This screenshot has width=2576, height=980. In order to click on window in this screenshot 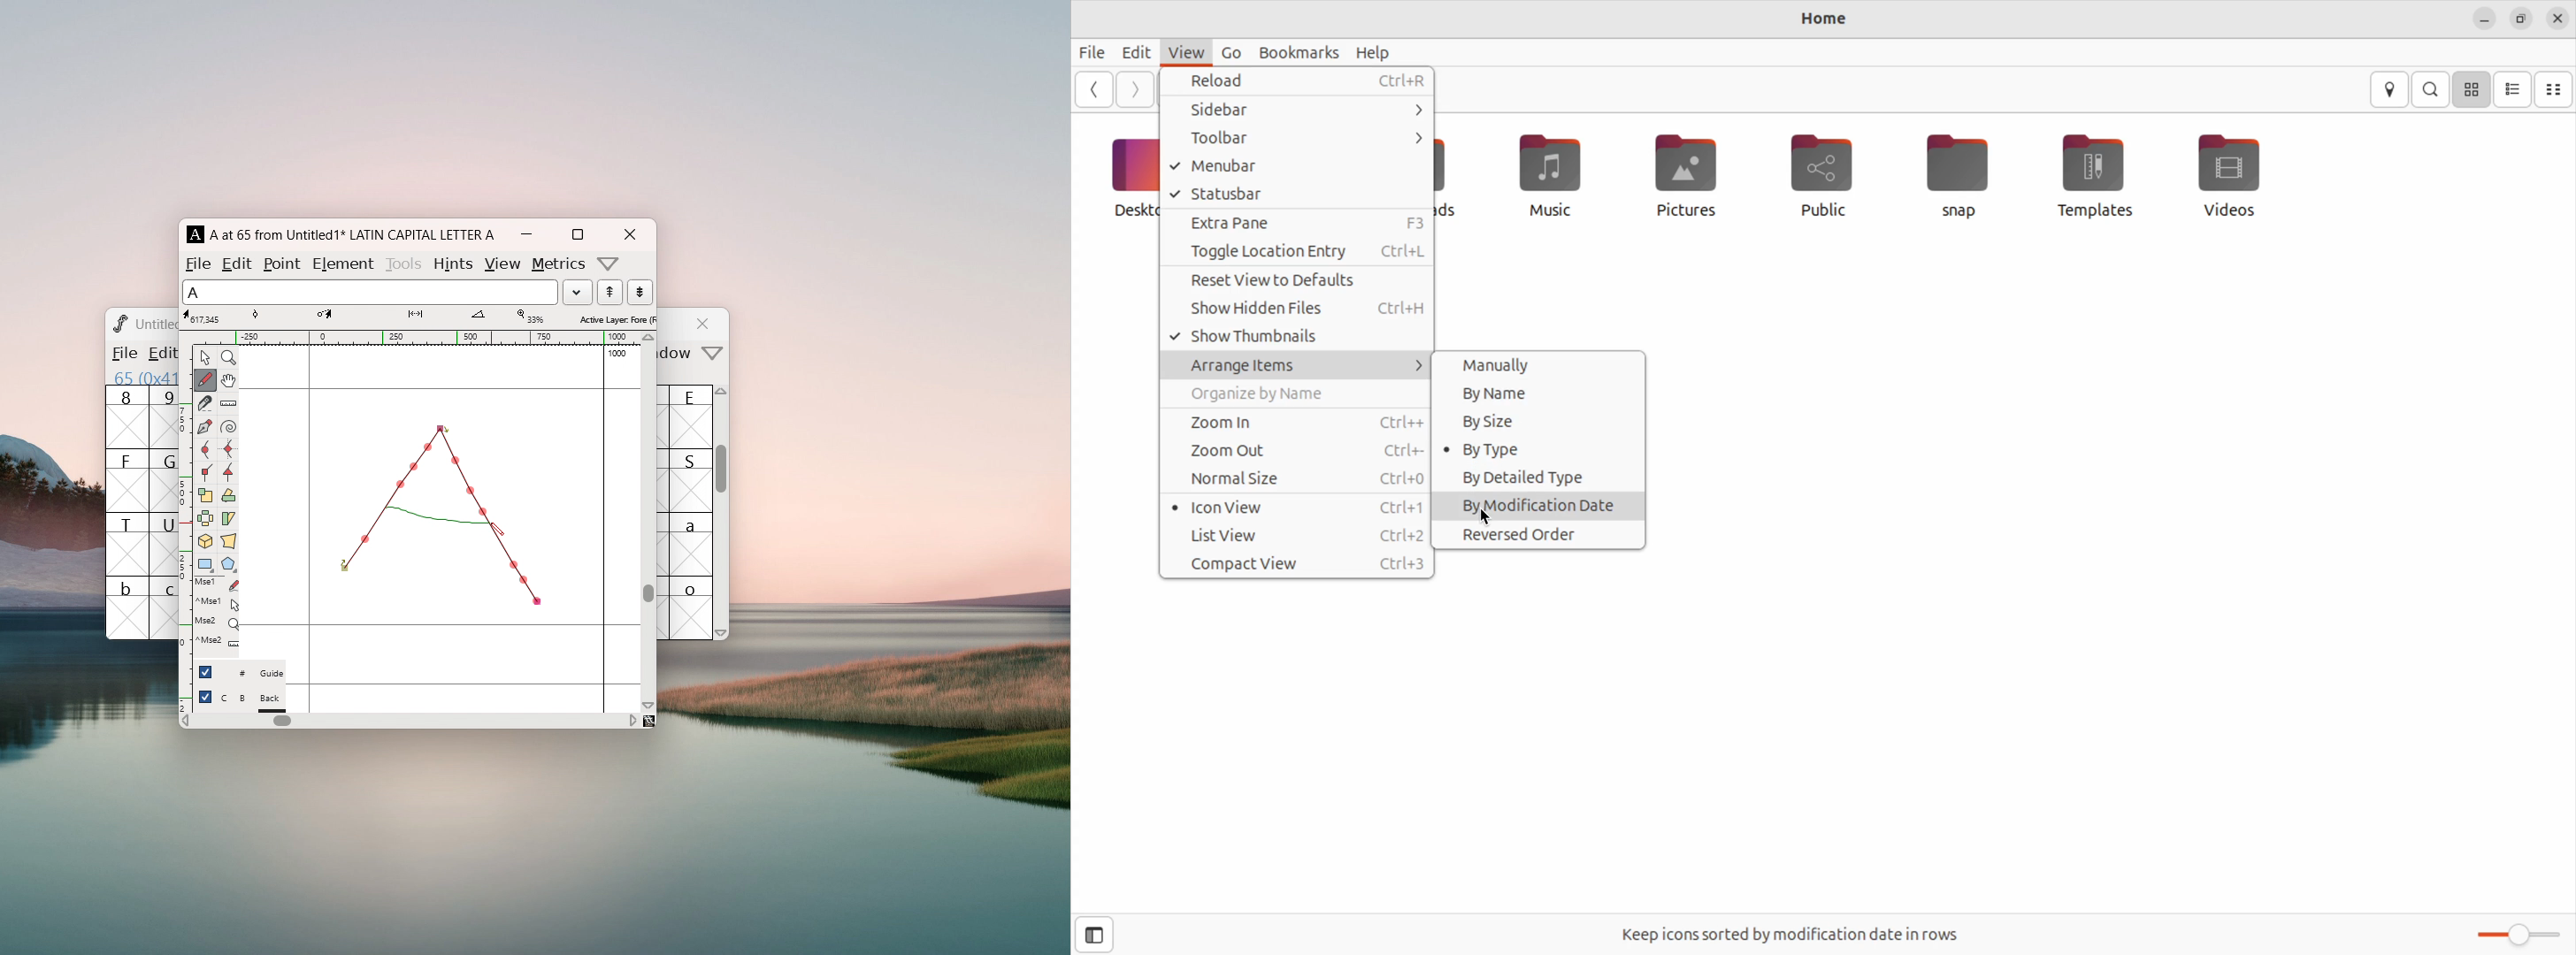, I will do `click(678, 354)`.